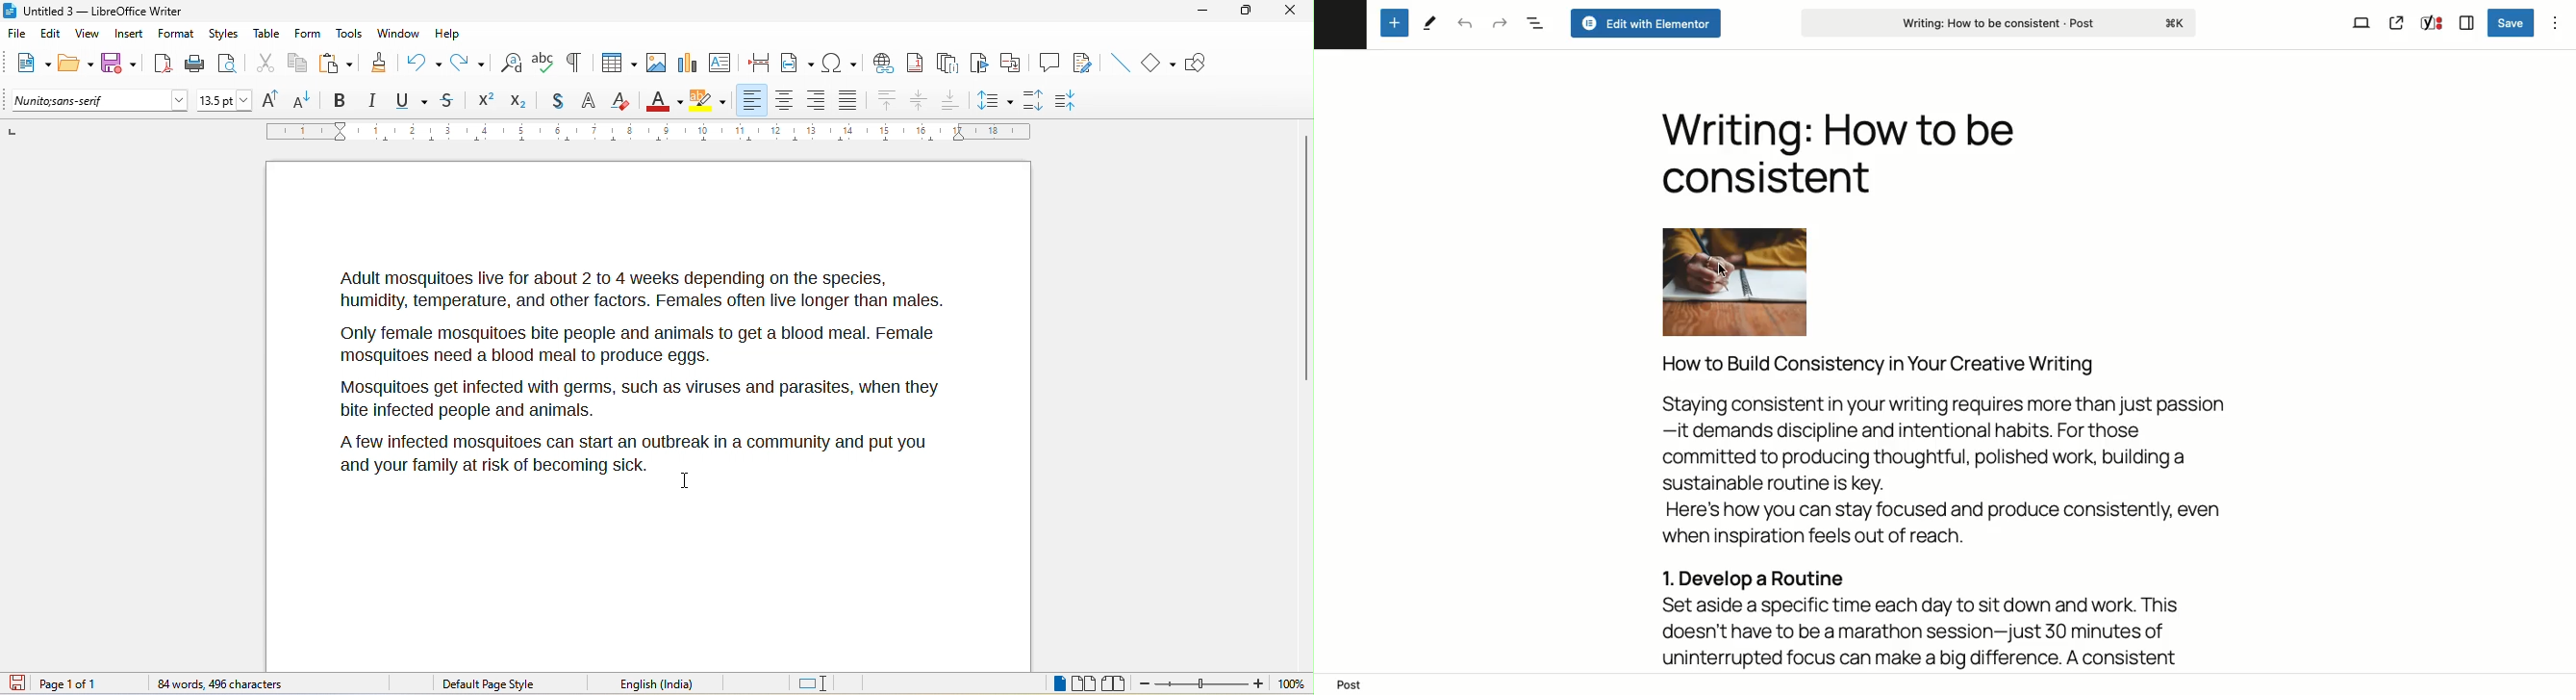 The height and width of the screenshot is (700, 2576). What do you see at coordinates (1734, 280) in the screenshot?
I see `Image` at bounding box center [1734, 280].